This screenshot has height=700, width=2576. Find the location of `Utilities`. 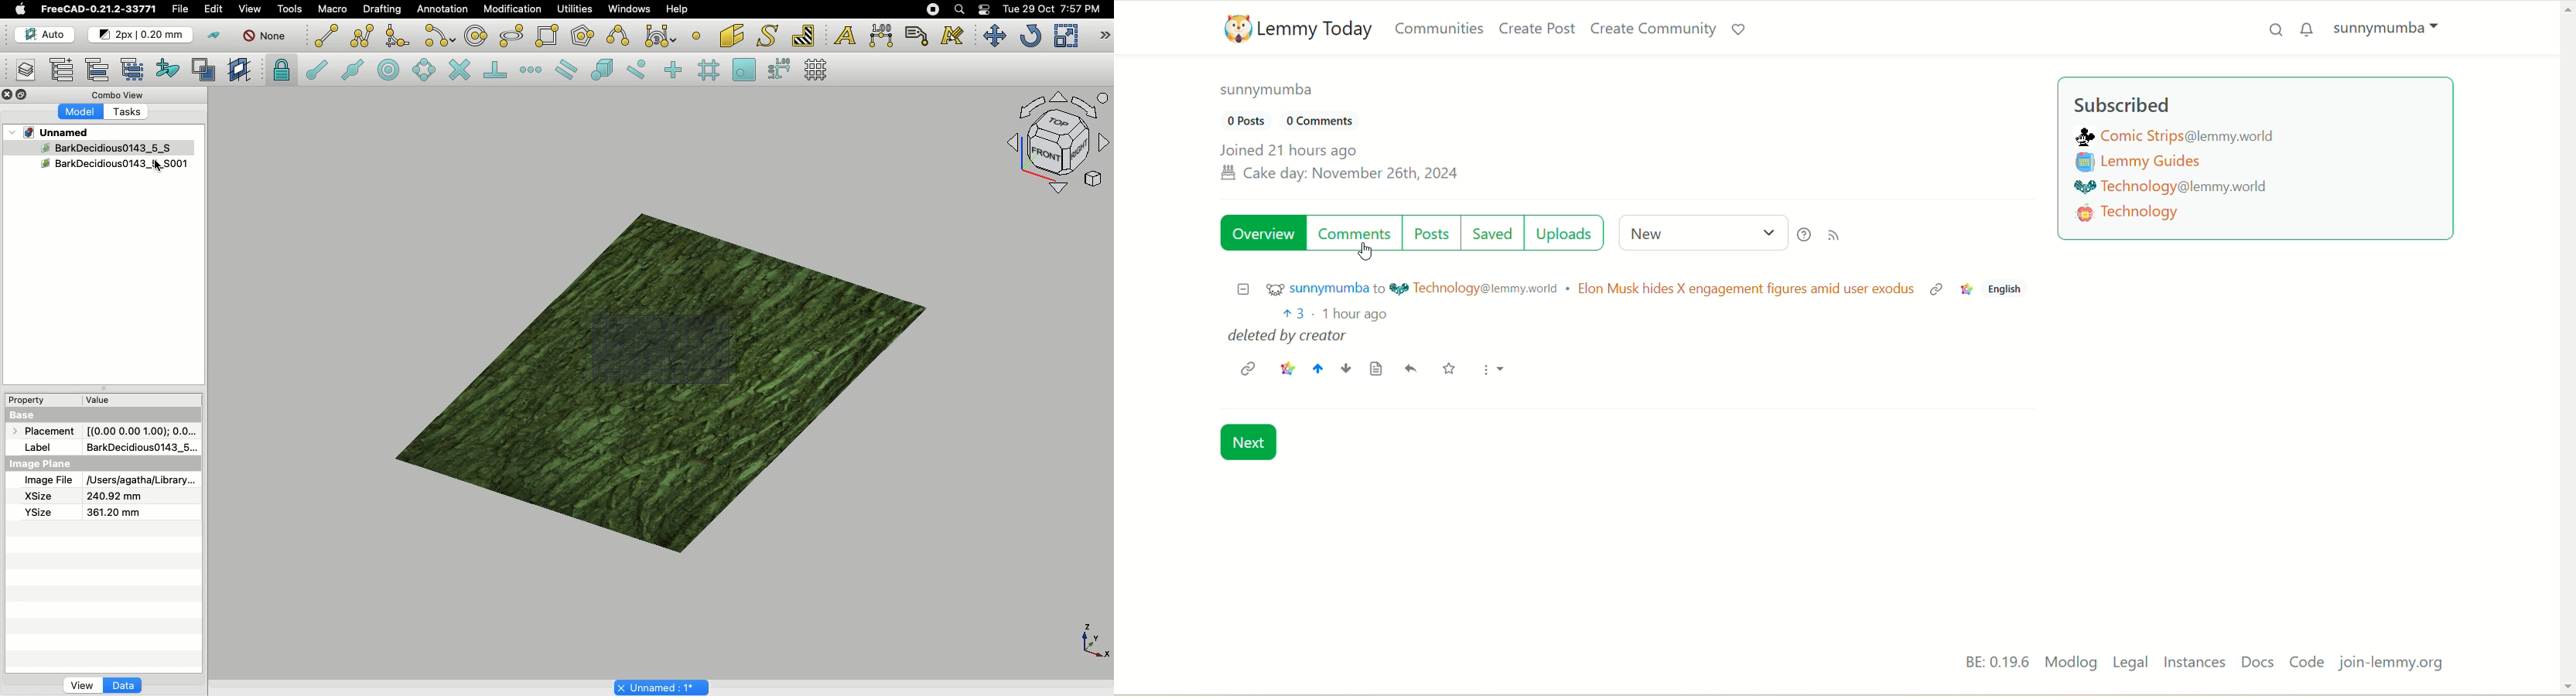

Utilities is located at coordinates (575, 9).